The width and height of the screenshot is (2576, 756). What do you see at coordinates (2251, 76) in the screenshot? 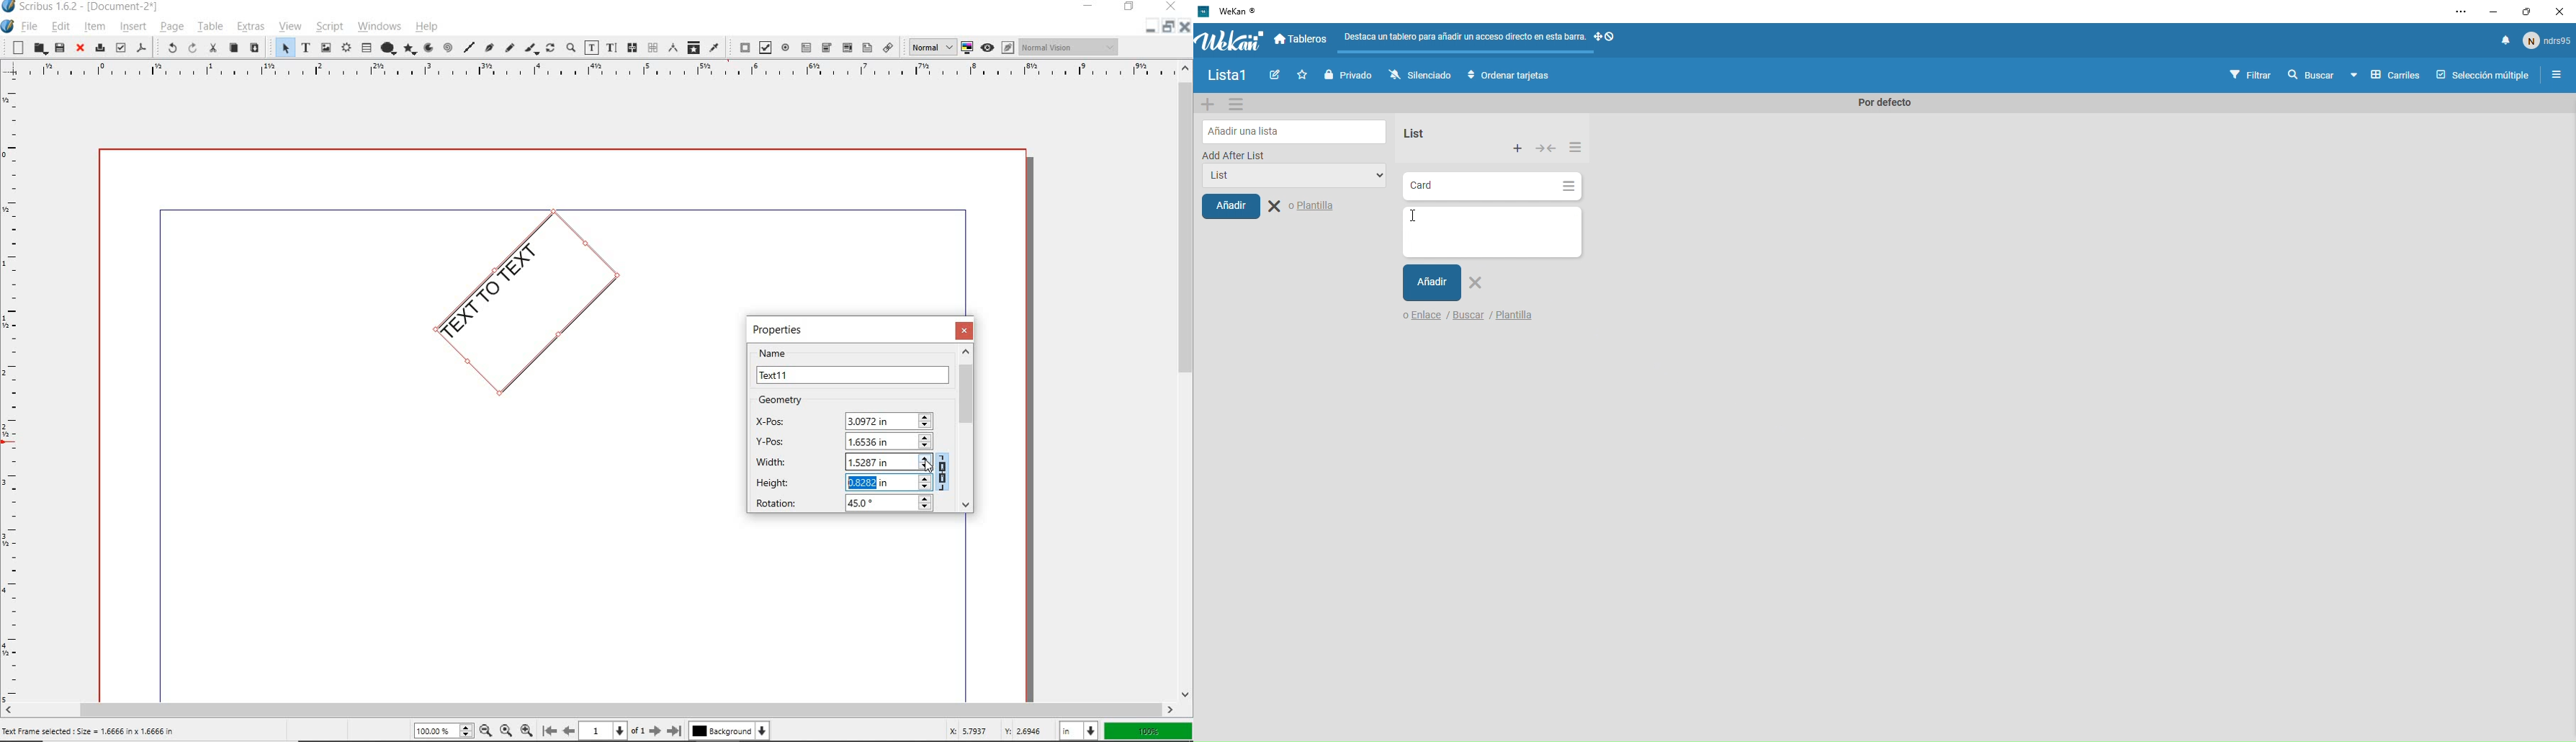
I see `Filter` at bounding box center [2251, 76].